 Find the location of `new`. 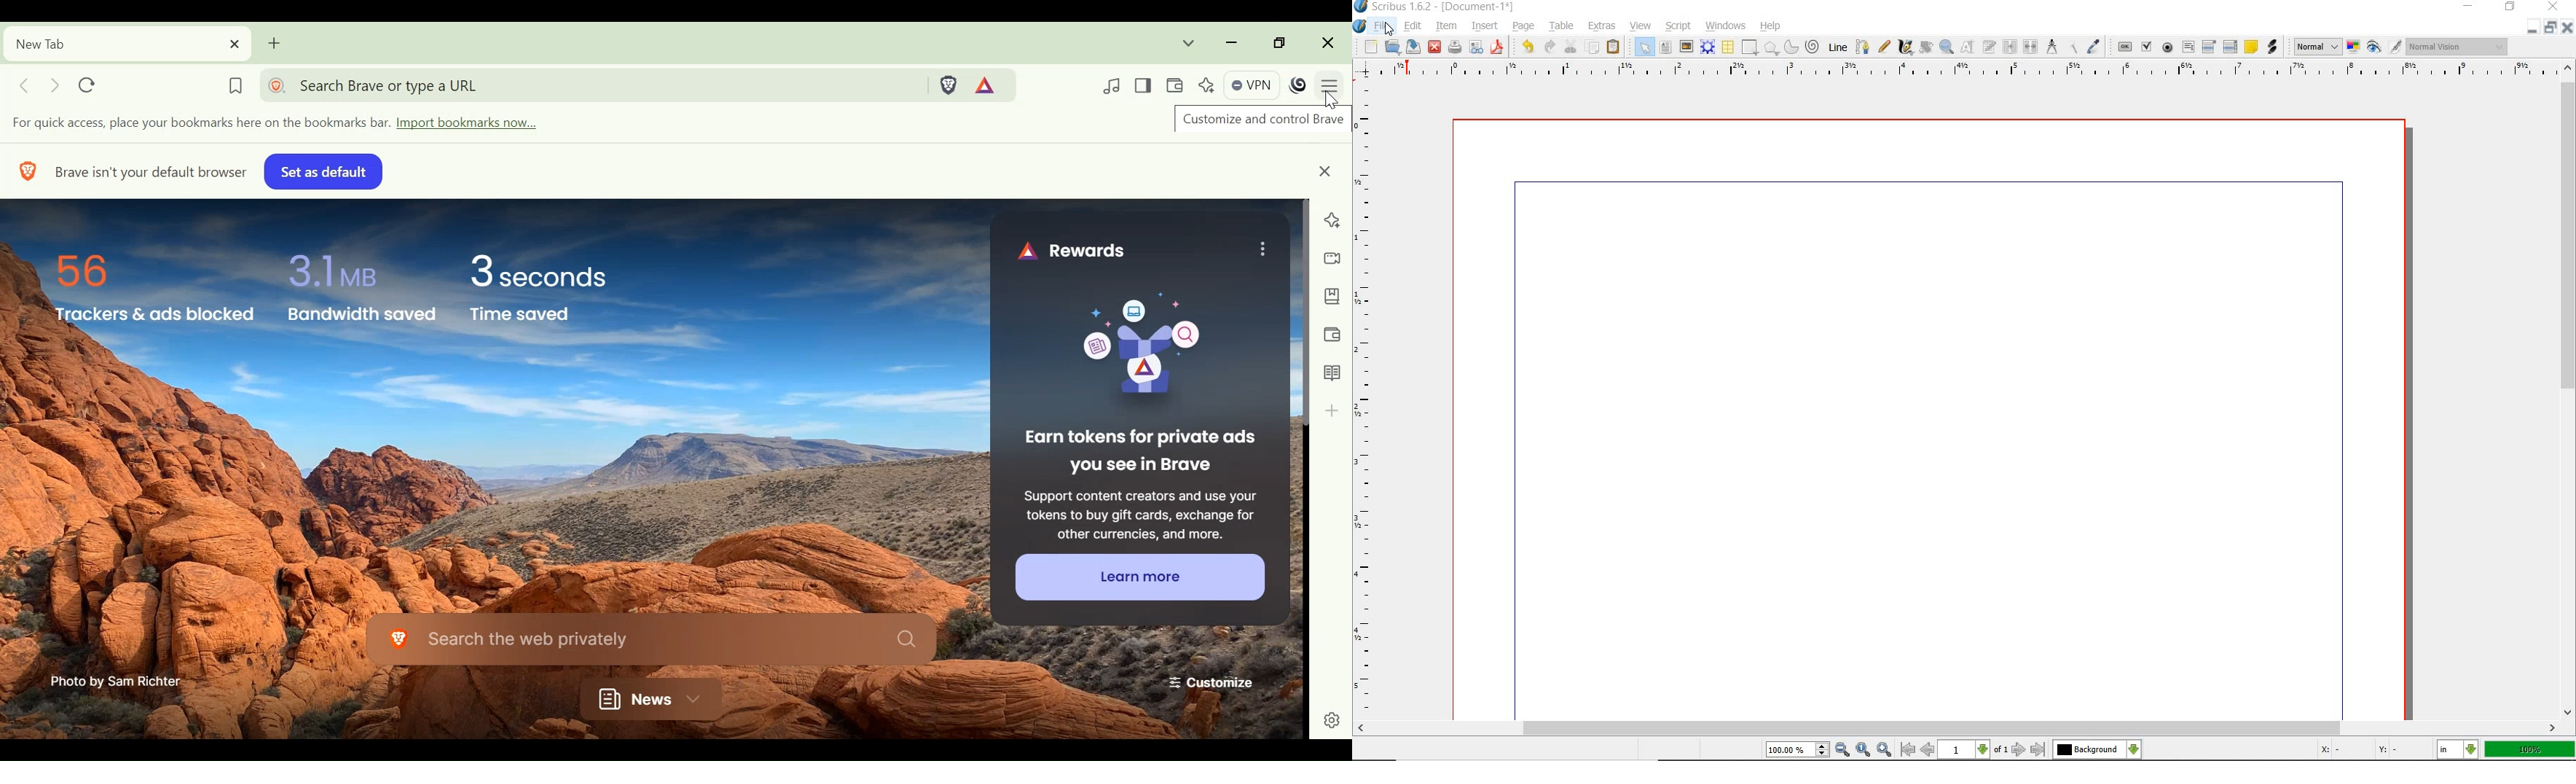

new is located at coordinates (1370, 47).